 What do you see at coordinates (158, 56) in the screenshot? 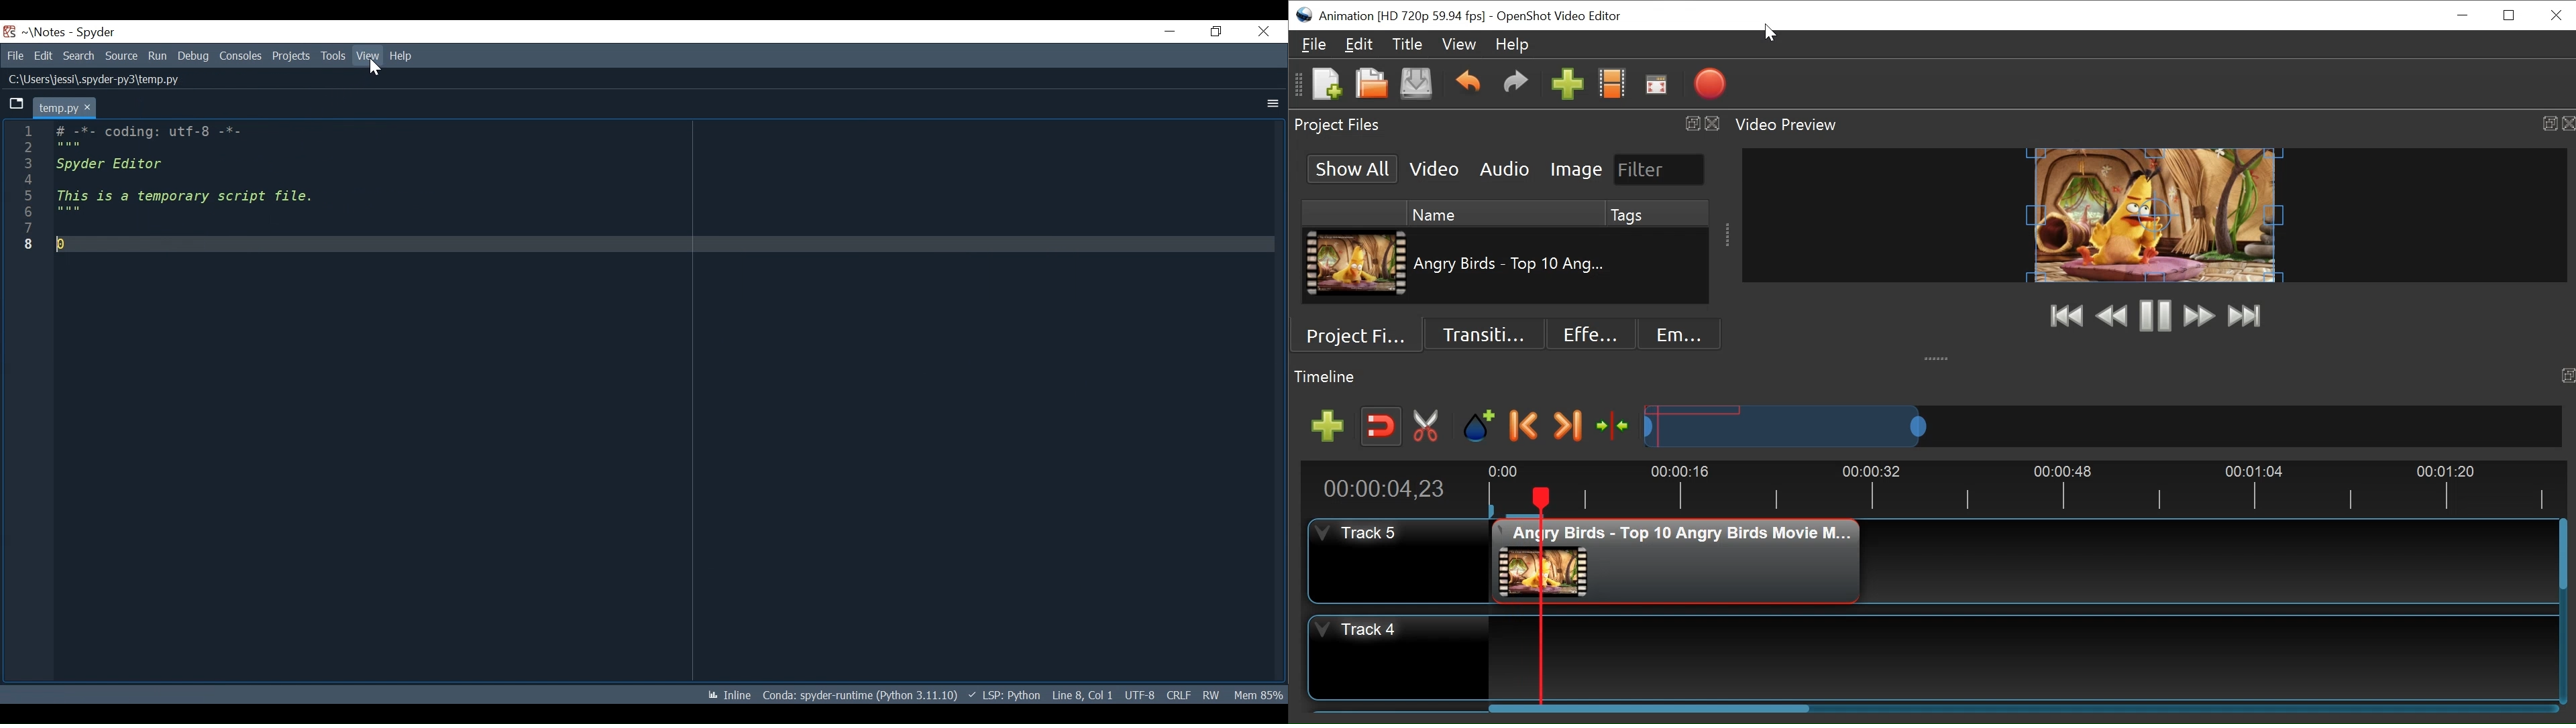
I see `Run` at bounding box center [158, 56].